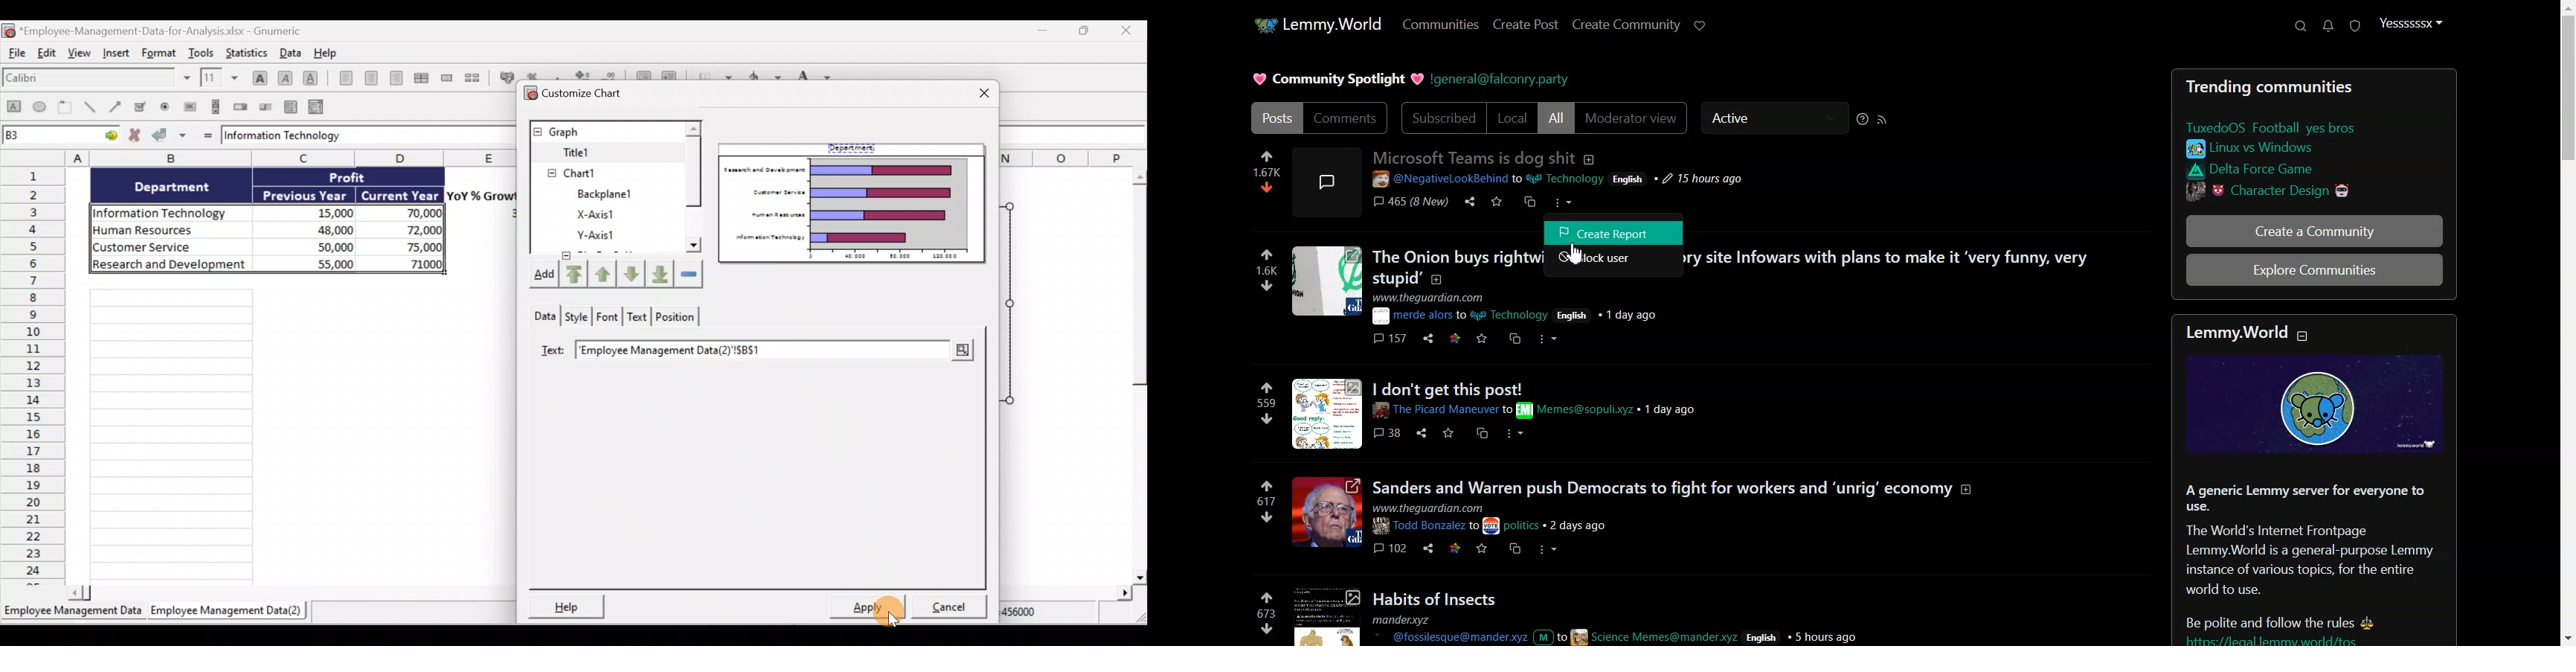 This screenshot has width=2576, height=672. What do you see at coordinates (320, 263) in the screenshot?
I see `55,000` at bounding box center [320, 263].